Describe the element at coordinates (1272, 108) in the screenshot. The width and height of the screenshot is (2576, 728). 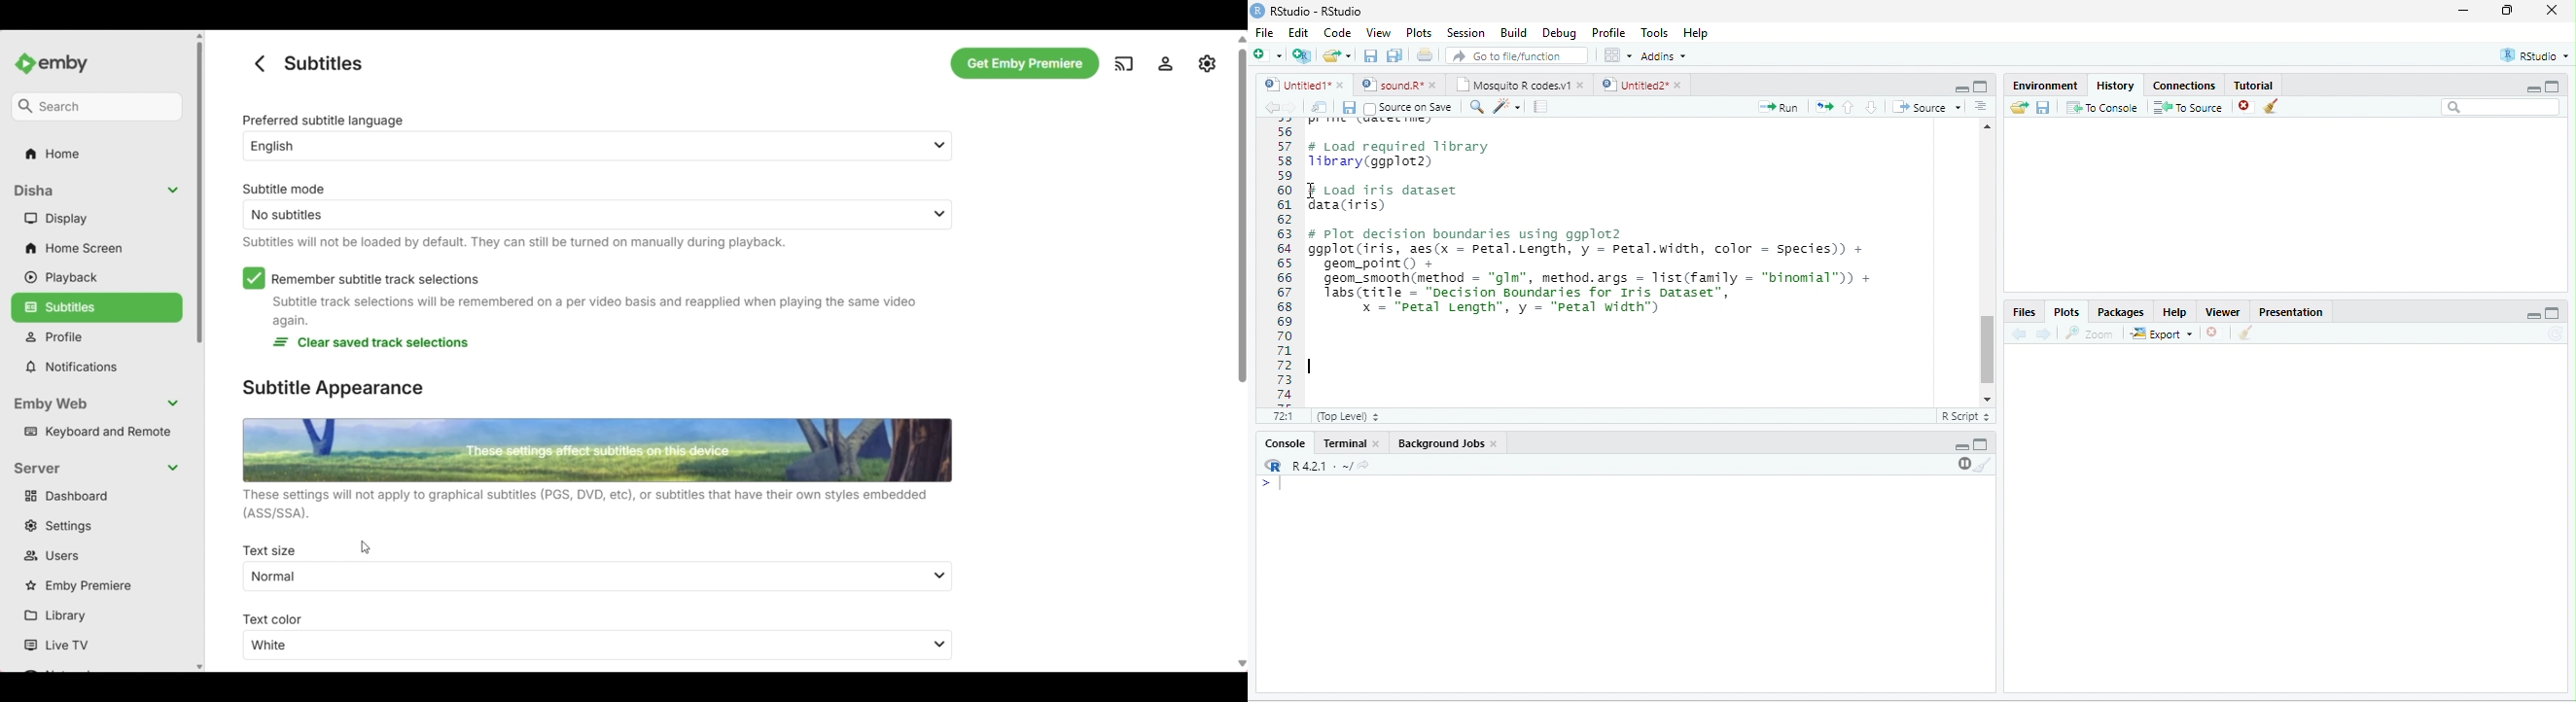
I see `back` at that location.